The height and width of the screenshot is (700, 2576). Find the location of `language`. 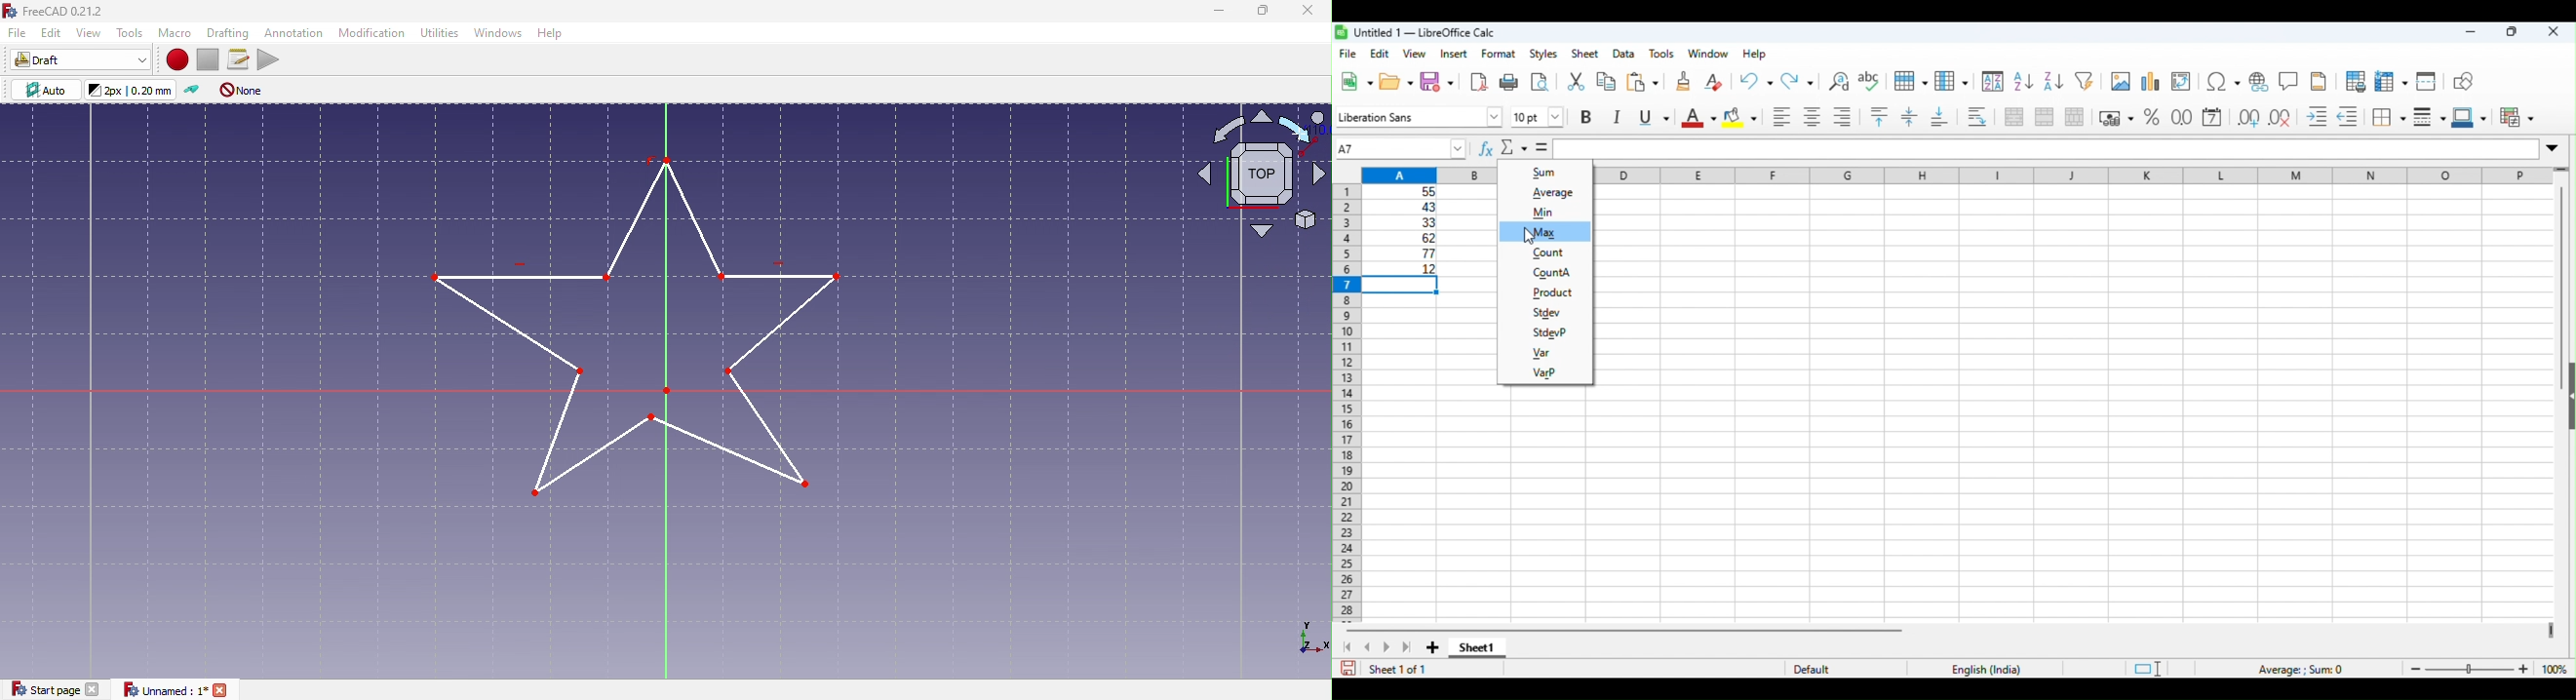

language is located at coordinates (1985, 668).